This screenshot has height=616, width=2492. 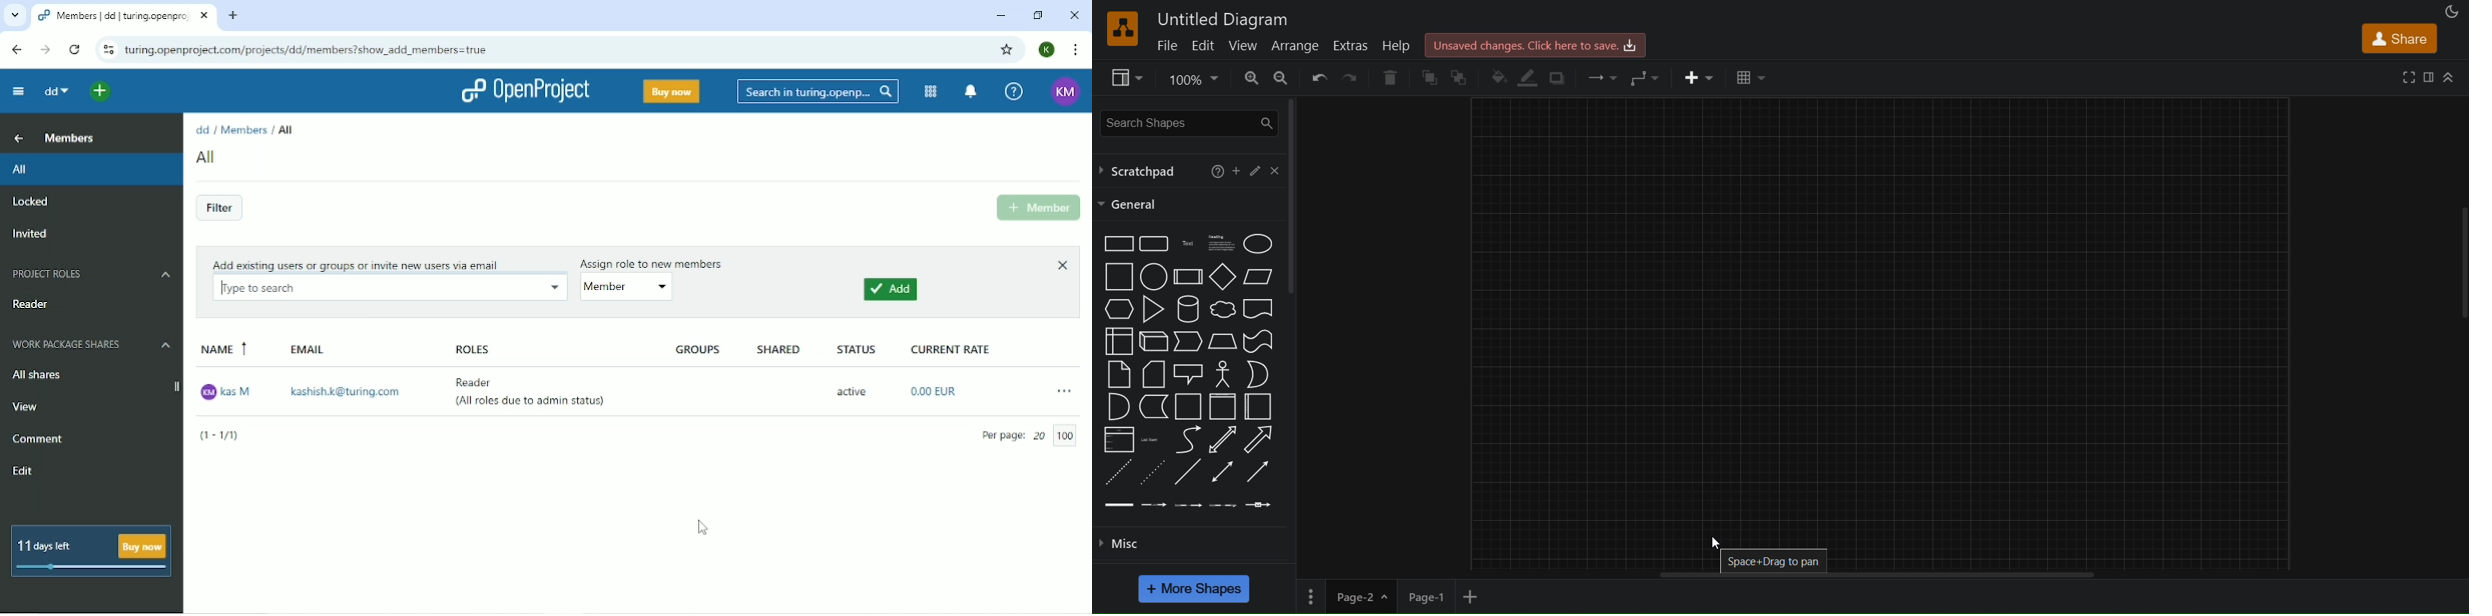 What do you see at coordinates (1187, 546) in the screenshot?
I see `misc` at bounding box center [1187, 546].